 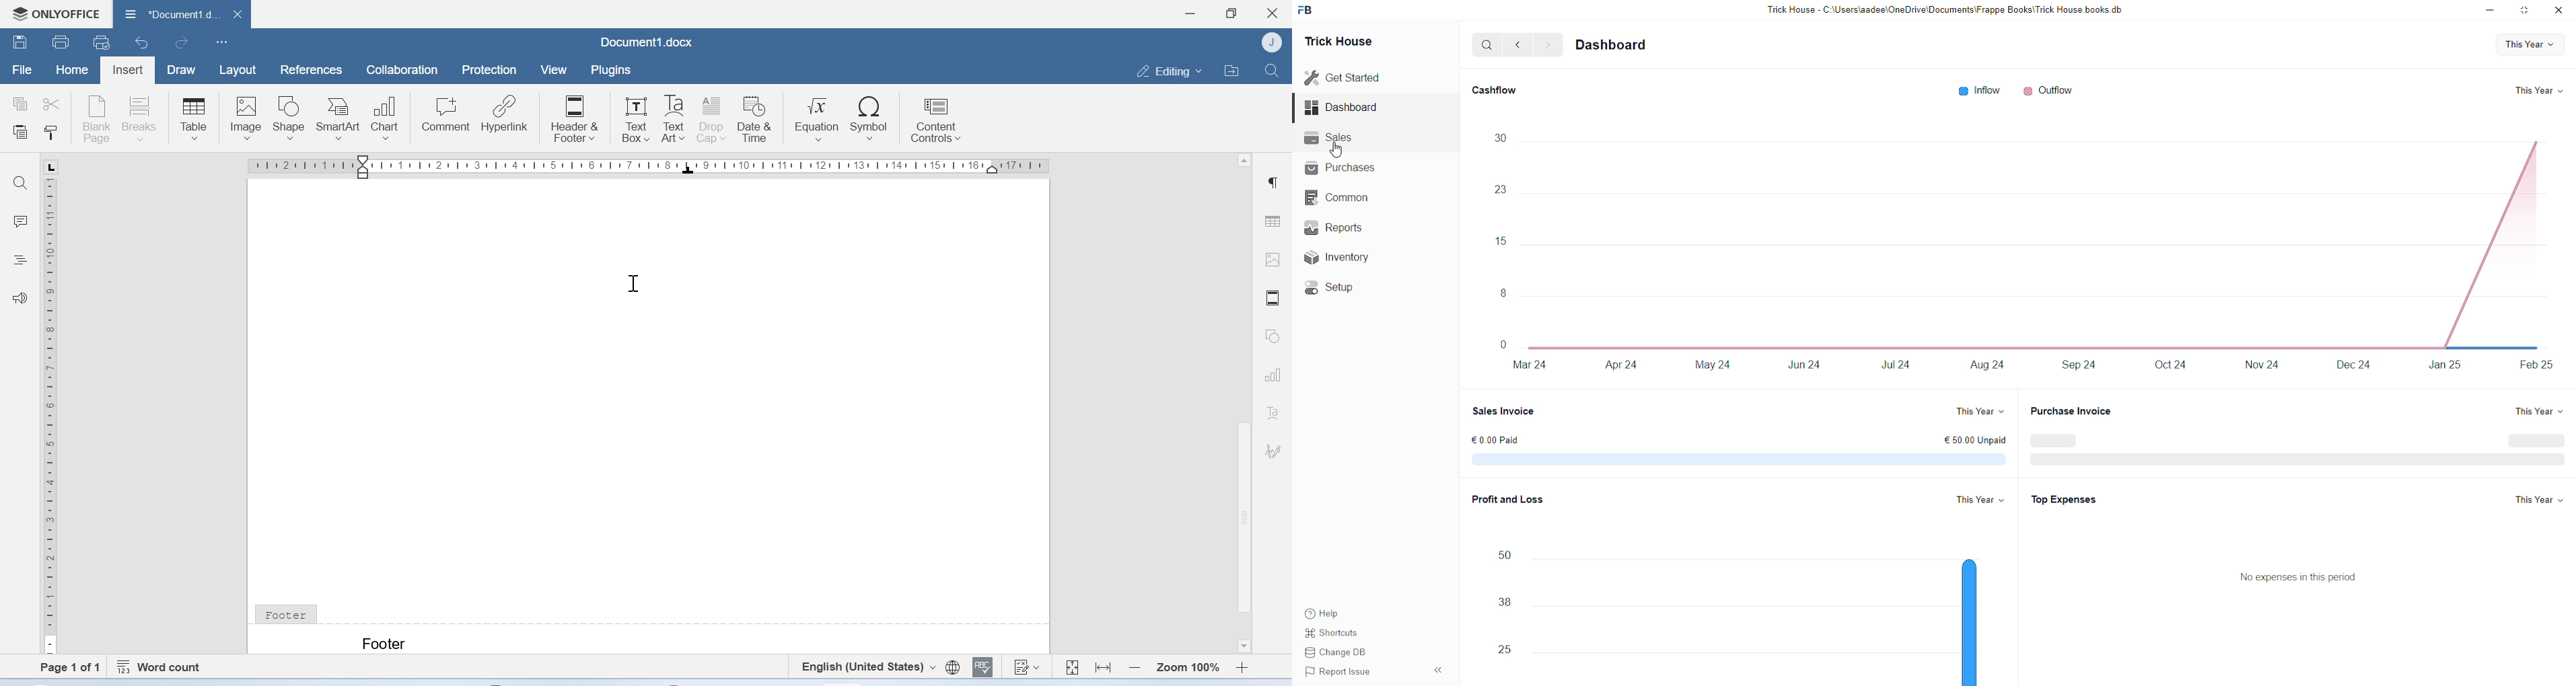 I want to click on Document1.docx, so click(x=182, y=15).